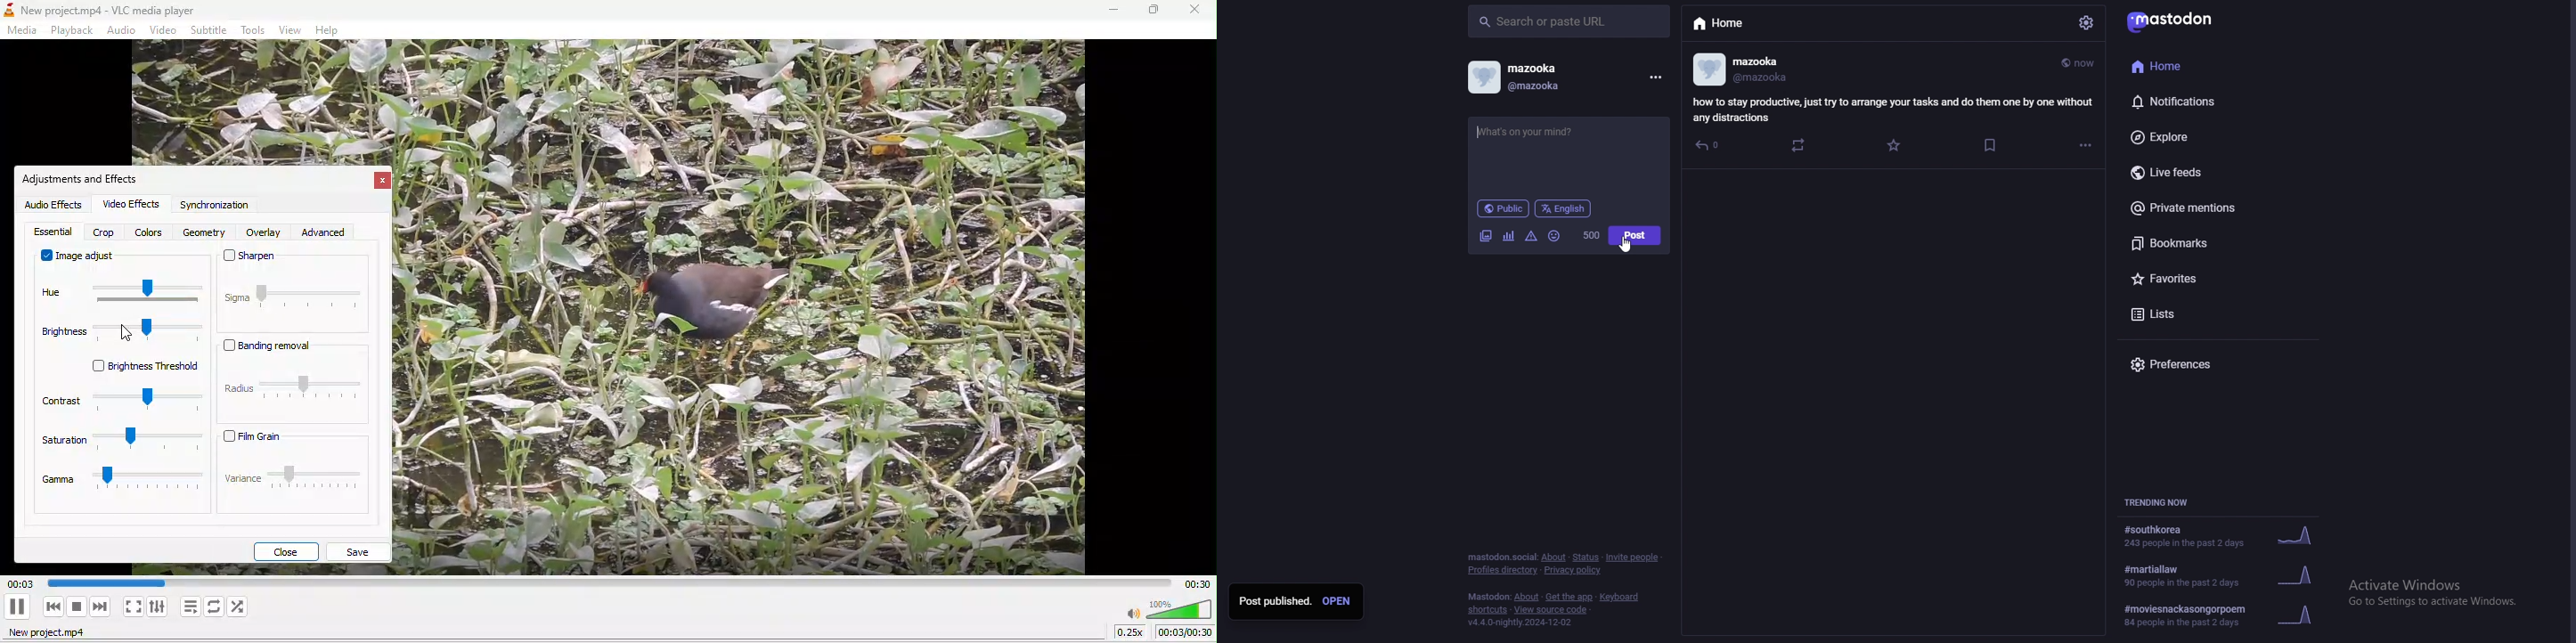 This screenshot has height=644, width=2576. I want to click on variance, so click(295, 485).